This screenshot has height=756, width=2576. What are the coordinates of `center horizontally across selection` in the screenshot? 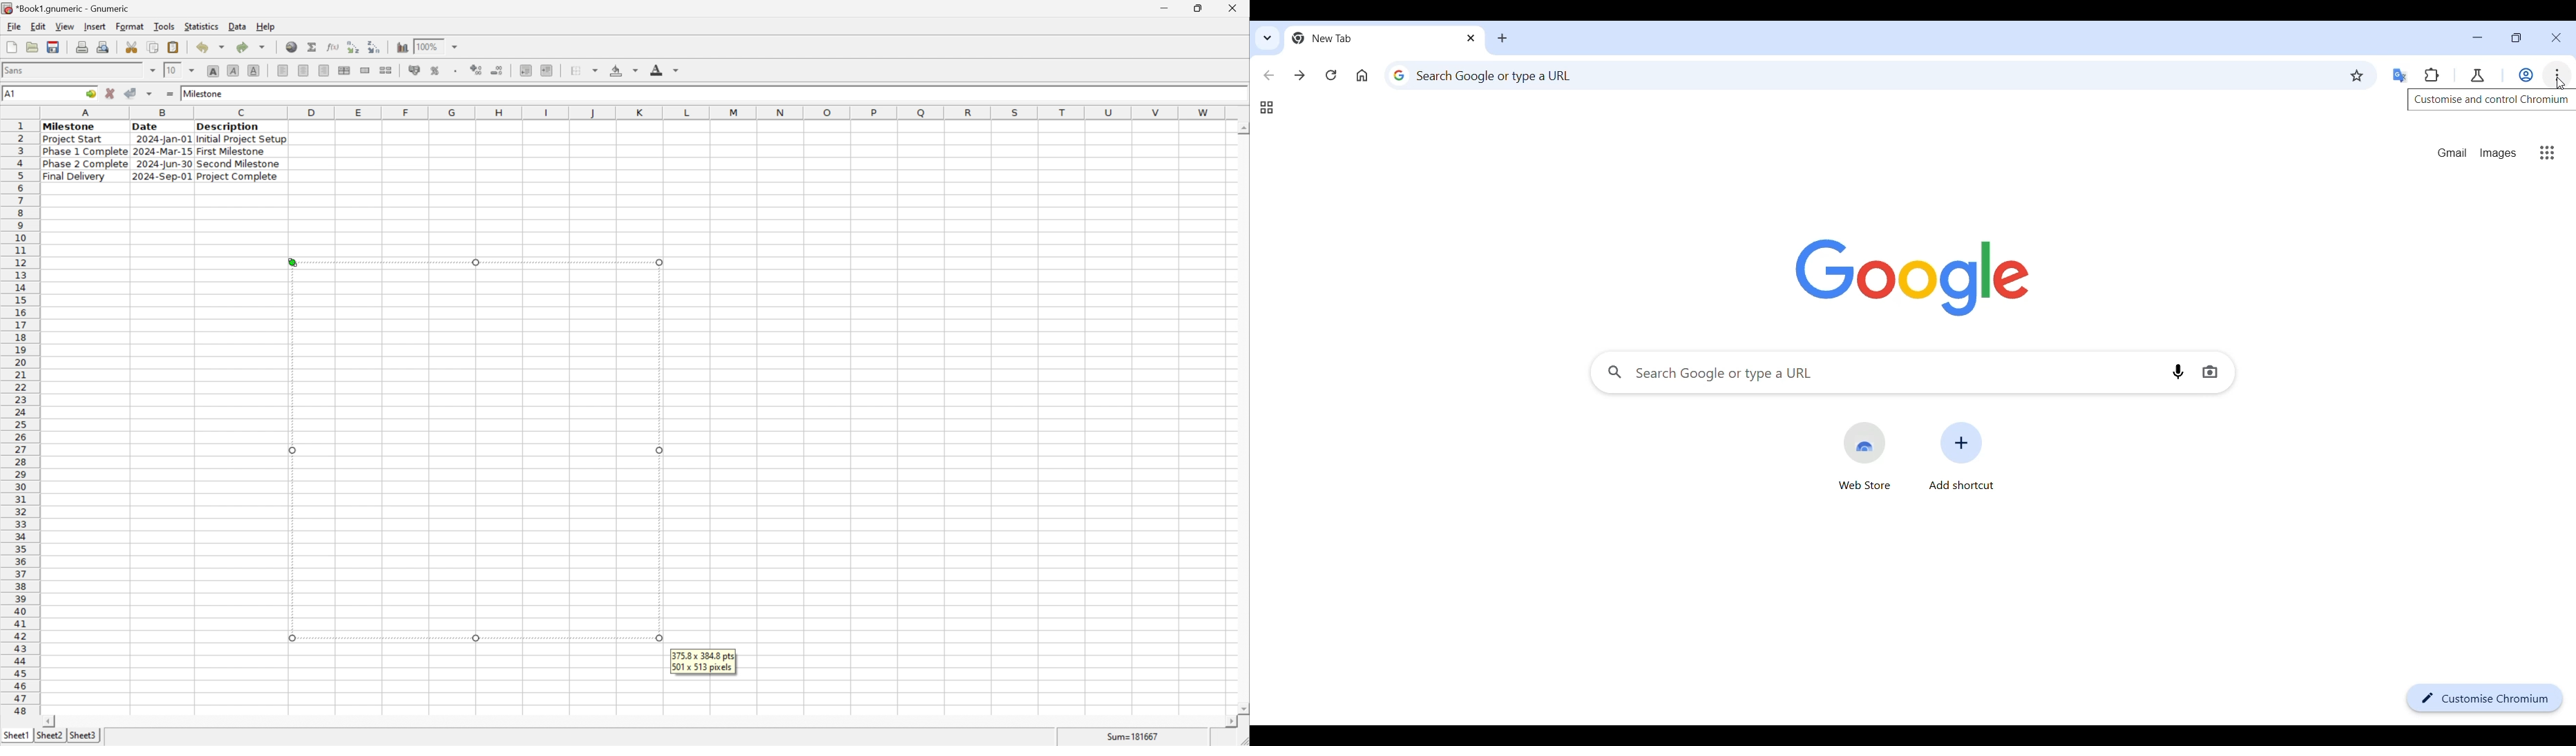 It's located at (345, 70).